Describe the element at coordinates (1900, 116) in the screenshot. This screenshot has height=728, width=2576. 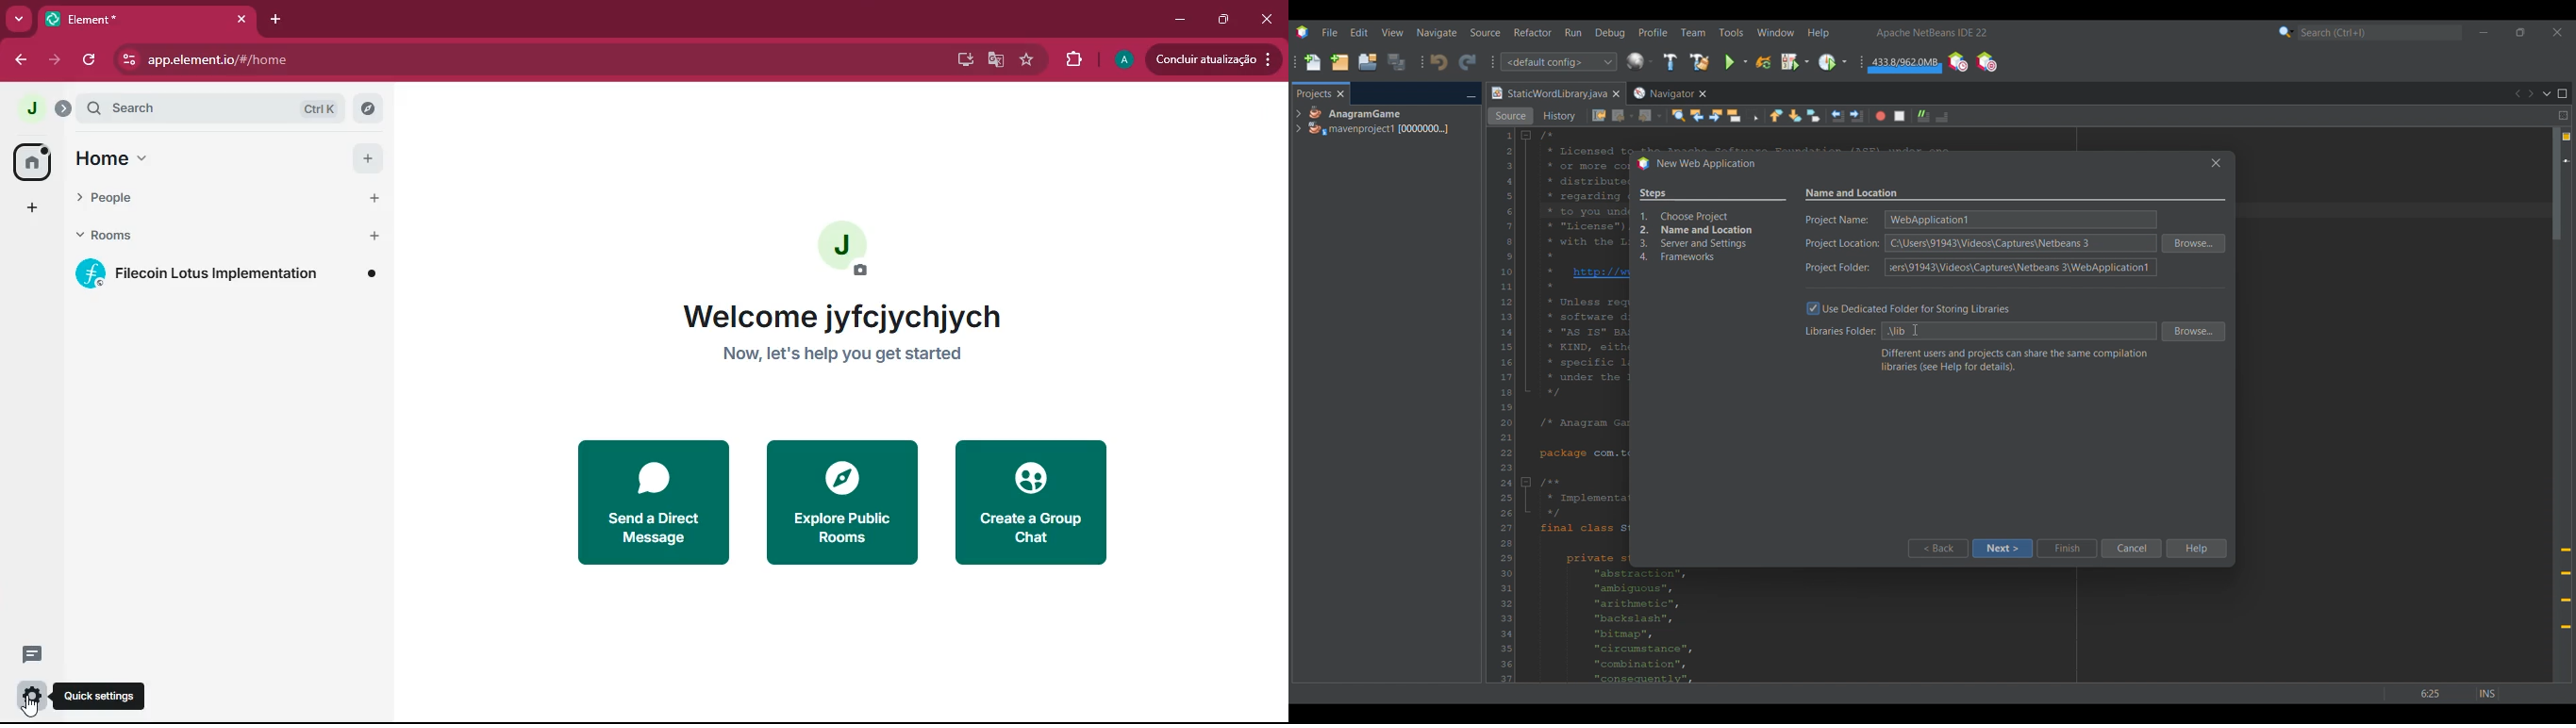
I see `Stop macro recording` at that location.